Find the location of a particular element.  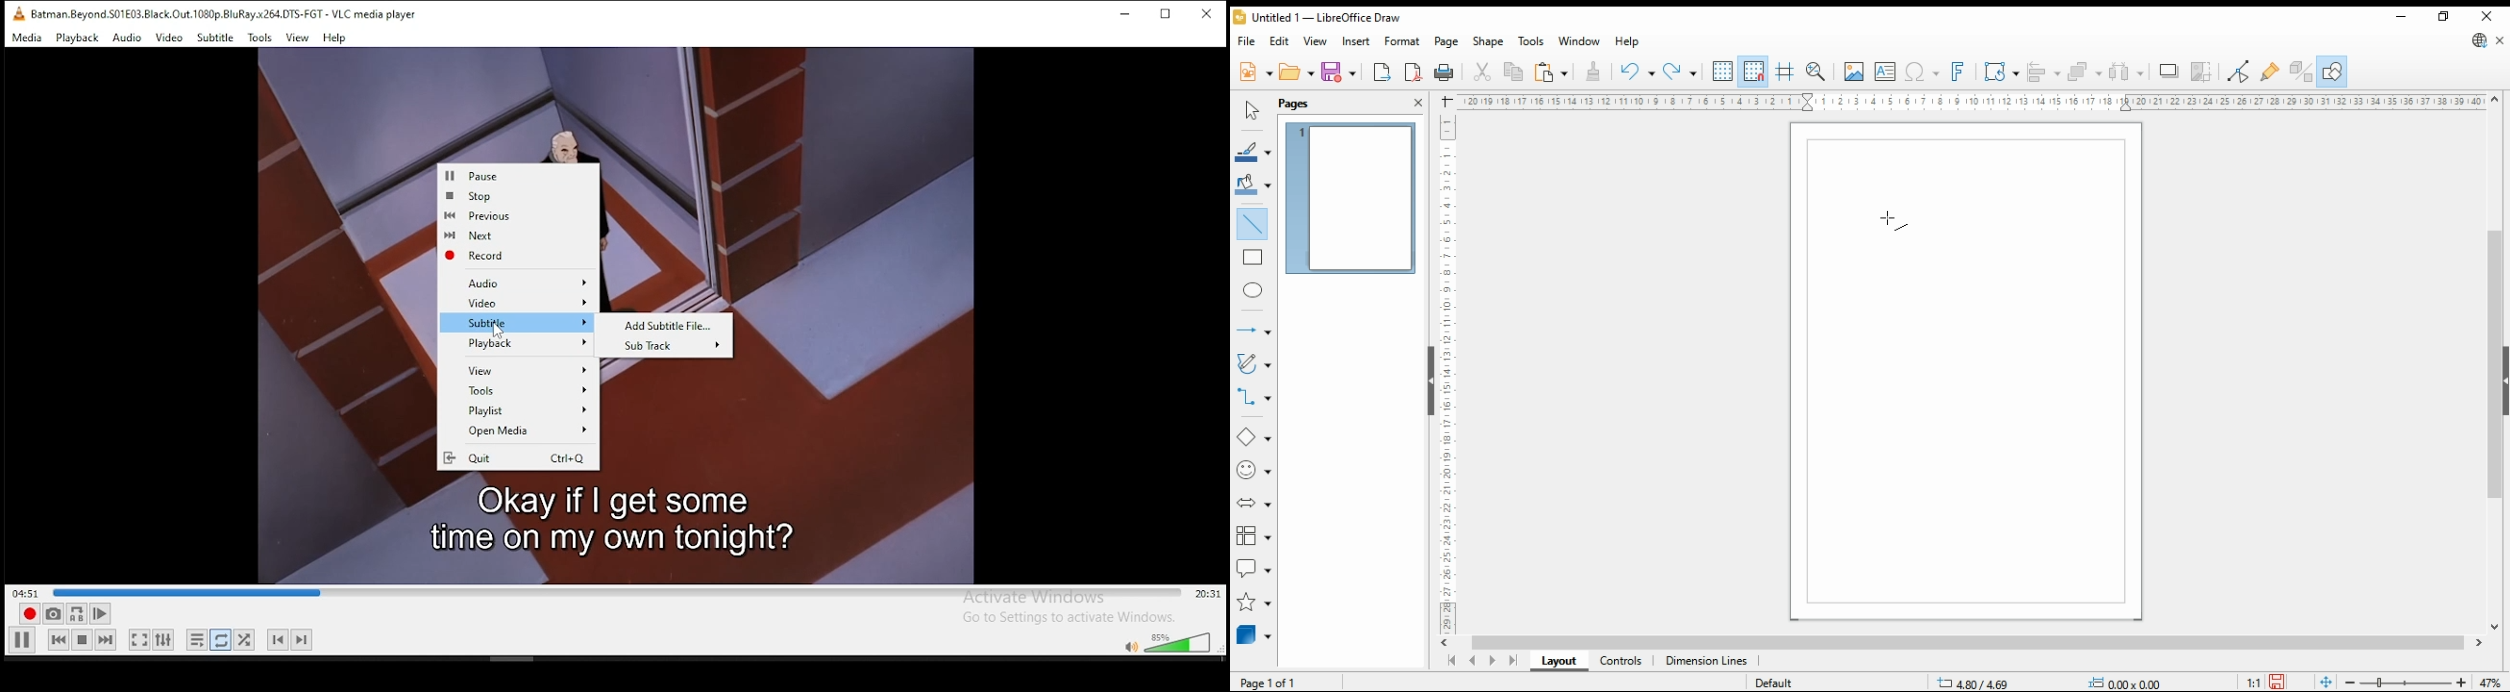

repeat is located at coordinates (222, 642).